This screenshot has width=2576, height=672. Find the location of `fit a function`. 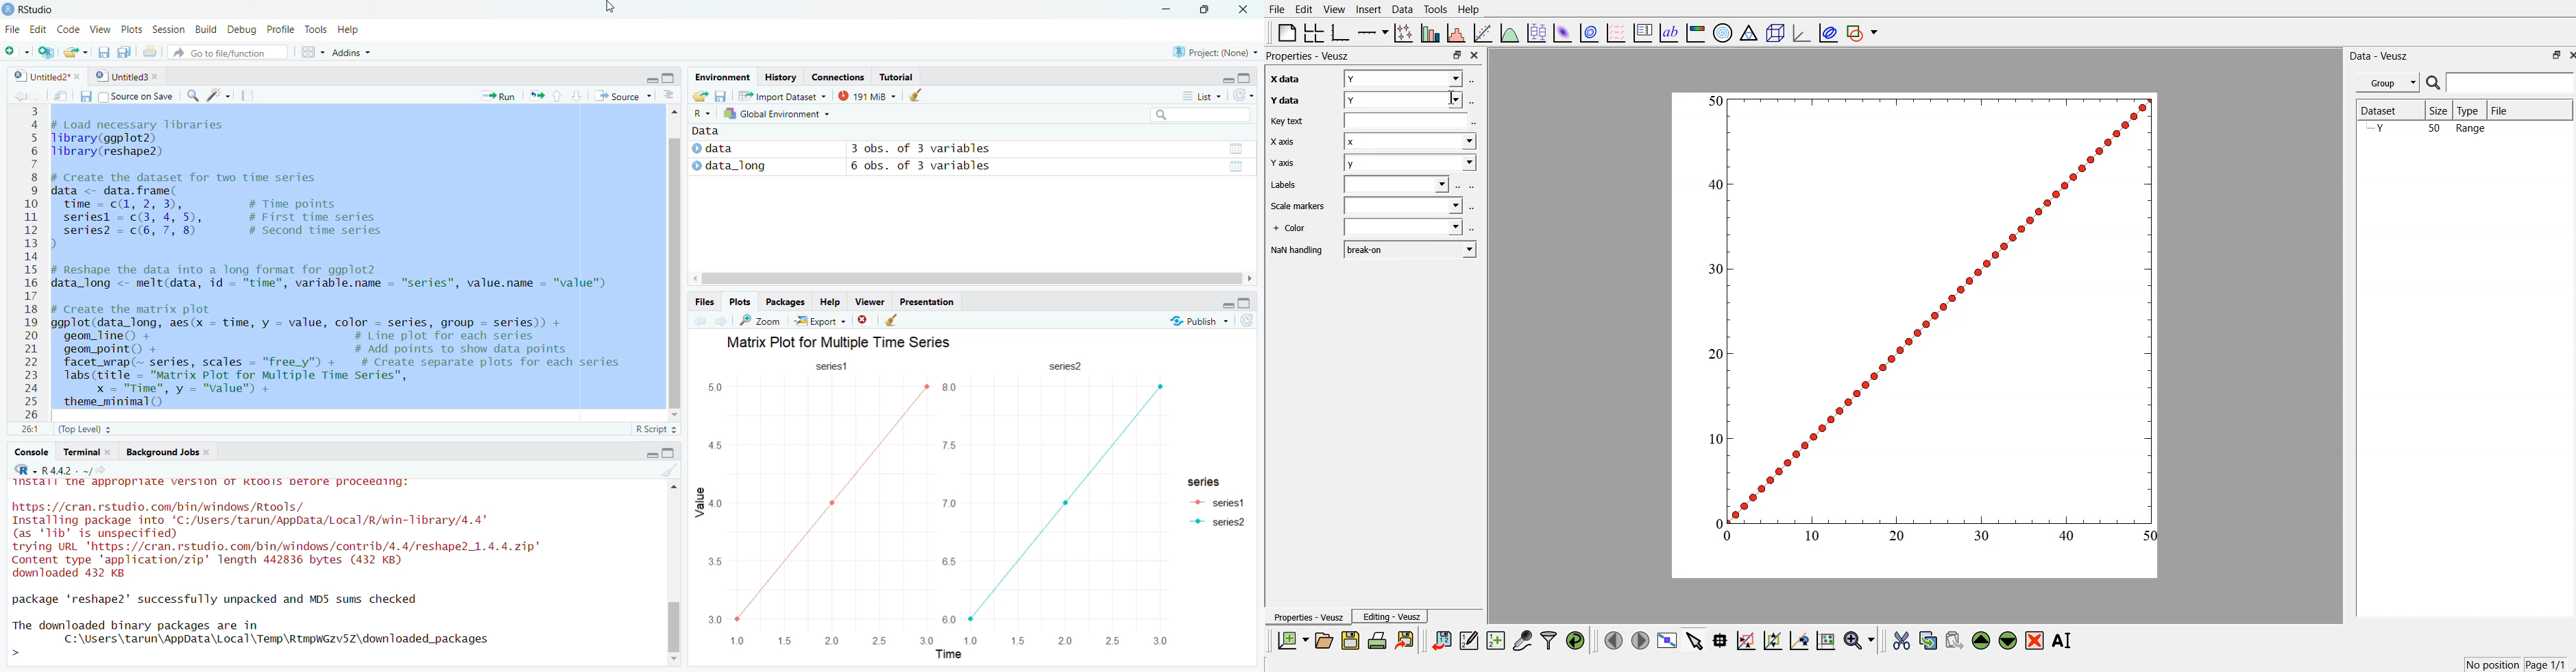

fit a function is located at coordinates (1485, 32).